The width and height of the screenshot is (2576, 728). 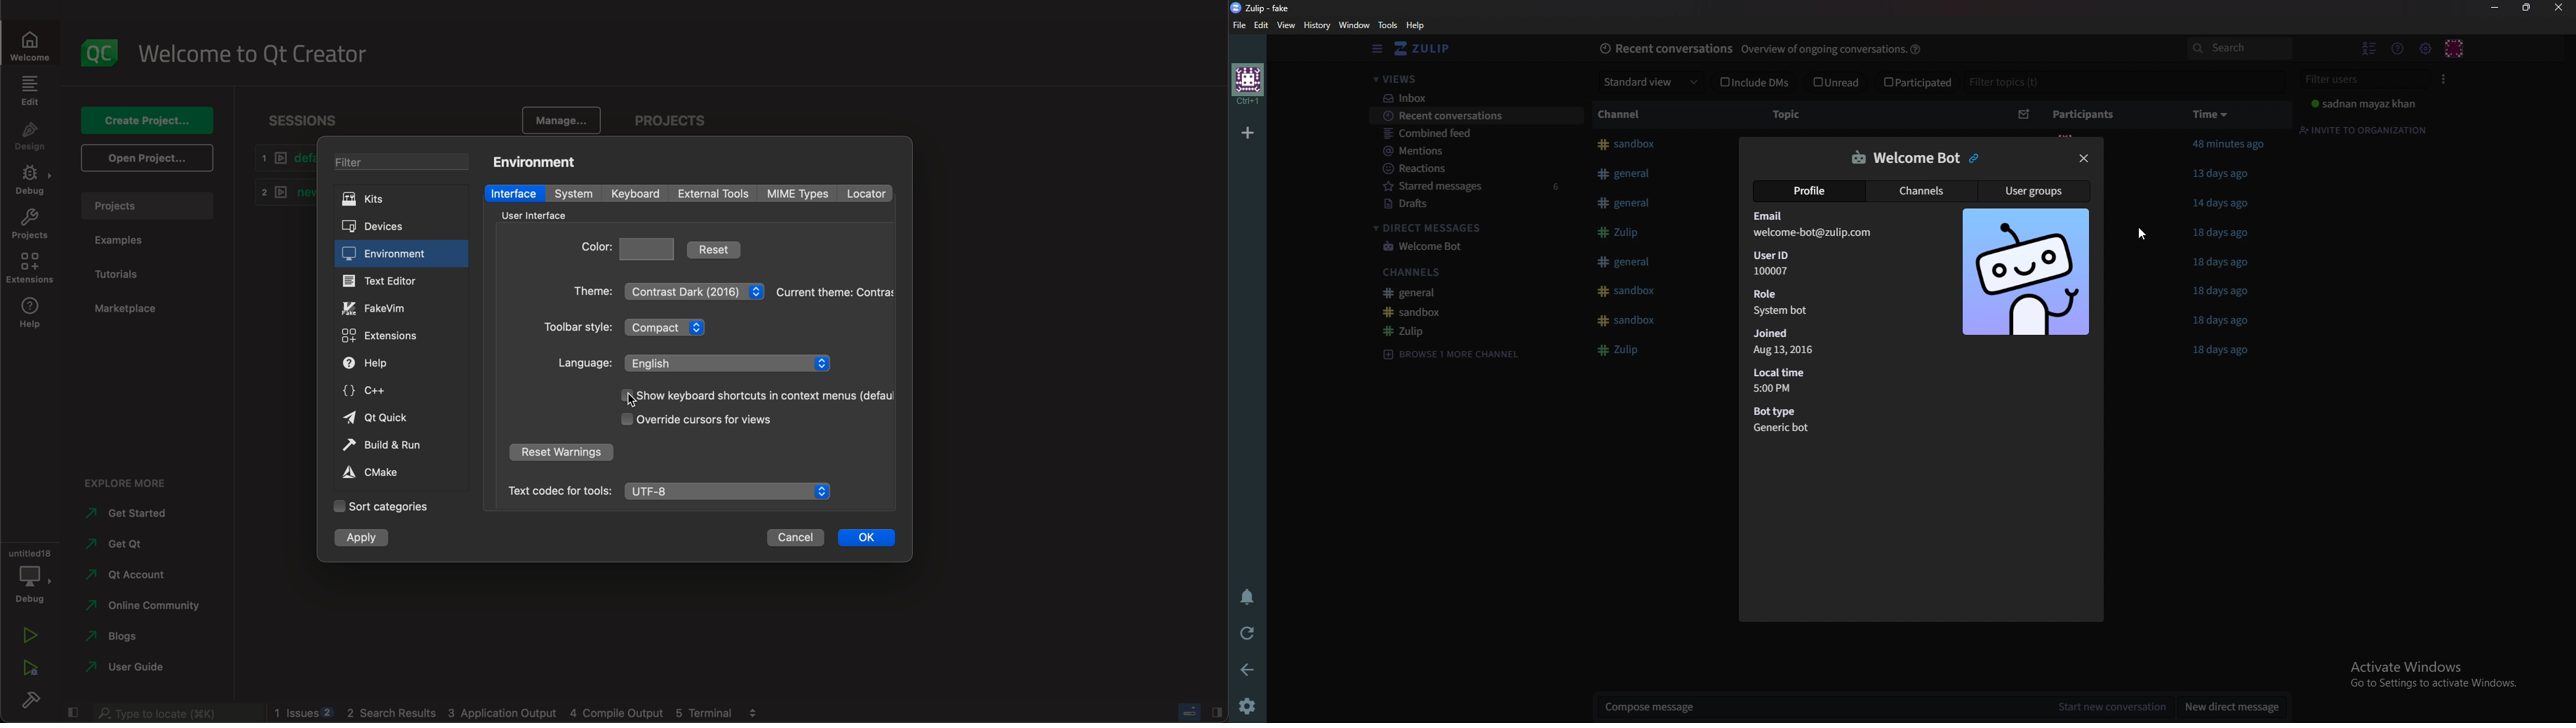 What do you see at coordinates (1354, 26) in the screenshot?
I see `Window` at bounding box center [1354, 26].